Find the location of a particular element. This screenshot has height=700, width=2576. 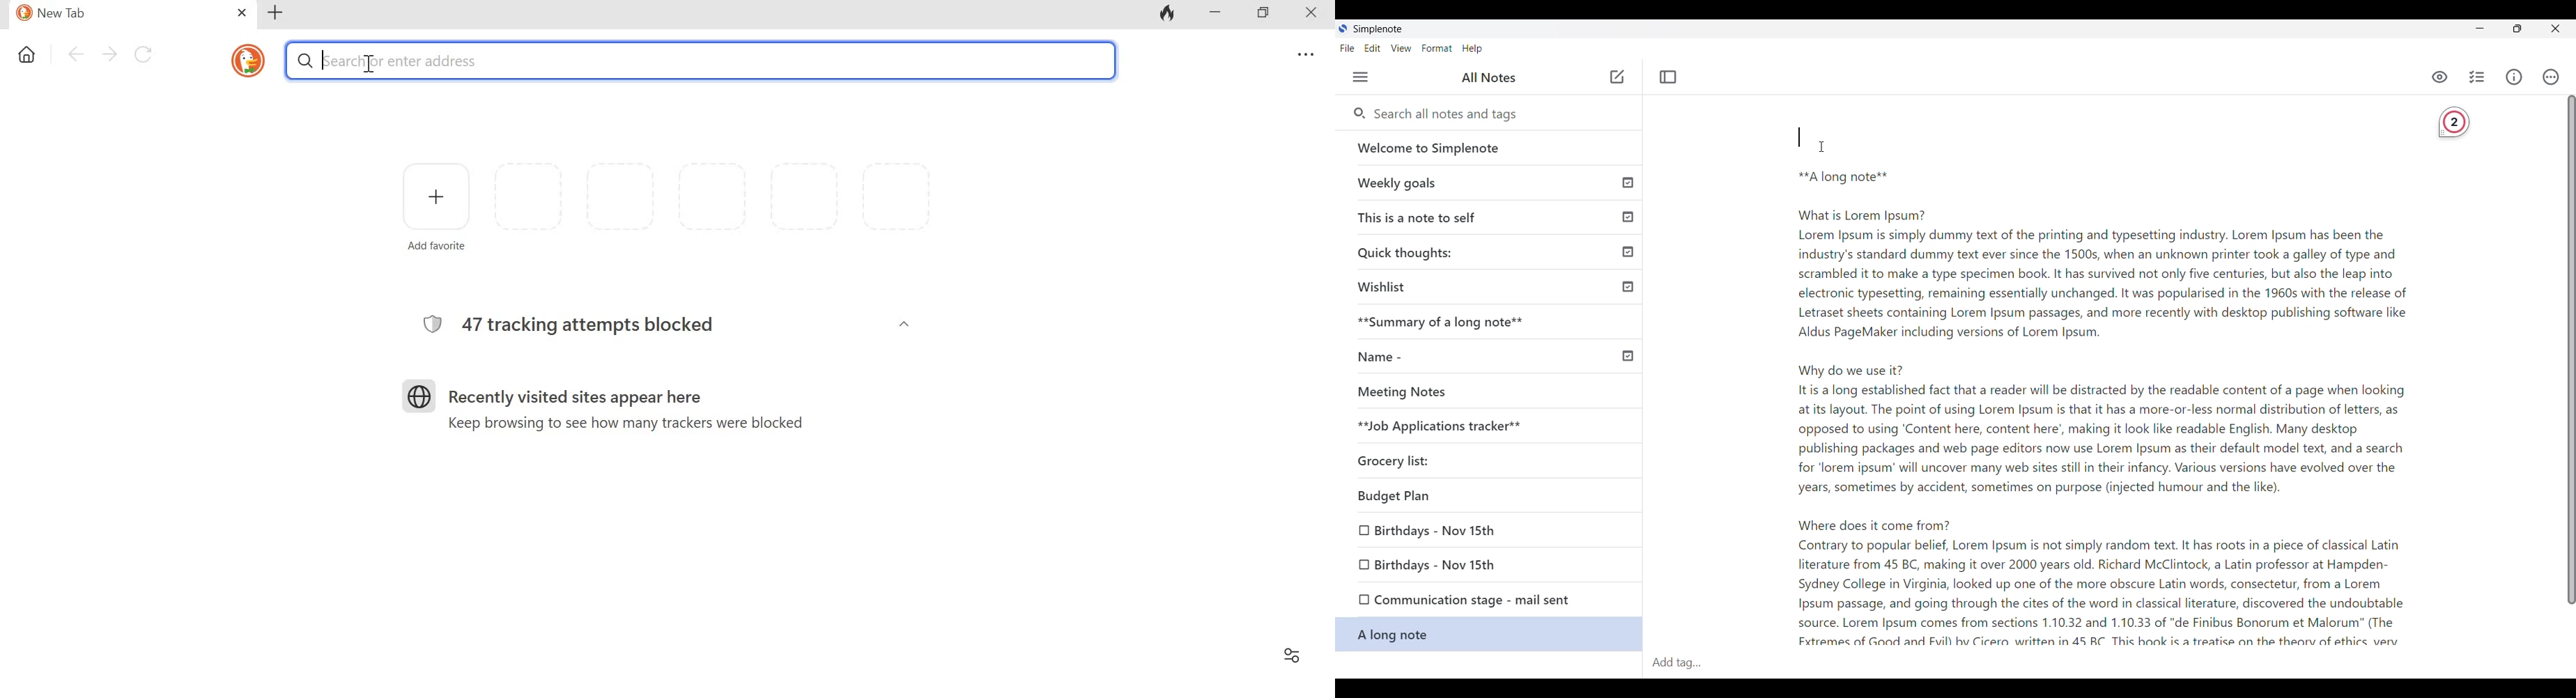

This is a note to self is located at coordinates (1491, 215).